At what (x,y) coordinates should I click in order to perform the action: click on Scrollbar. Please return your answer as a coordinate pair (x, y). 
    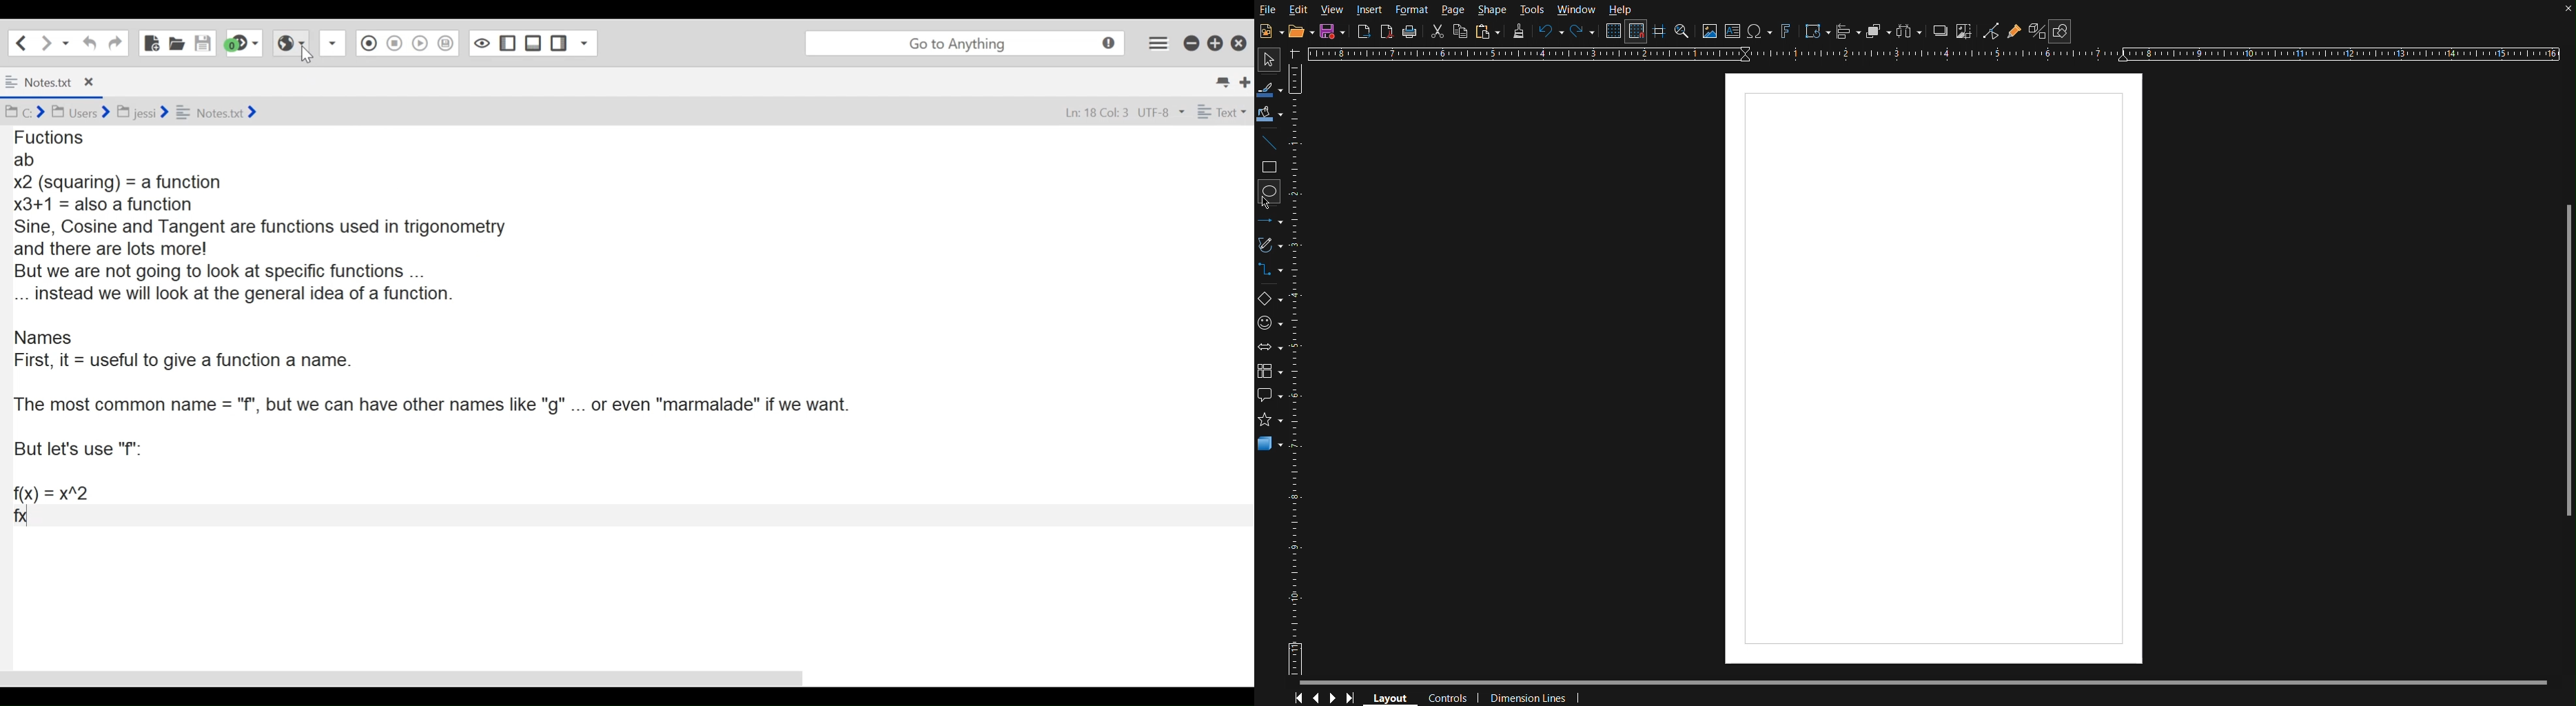
    Looking at the image, I should click on (2563, 356).